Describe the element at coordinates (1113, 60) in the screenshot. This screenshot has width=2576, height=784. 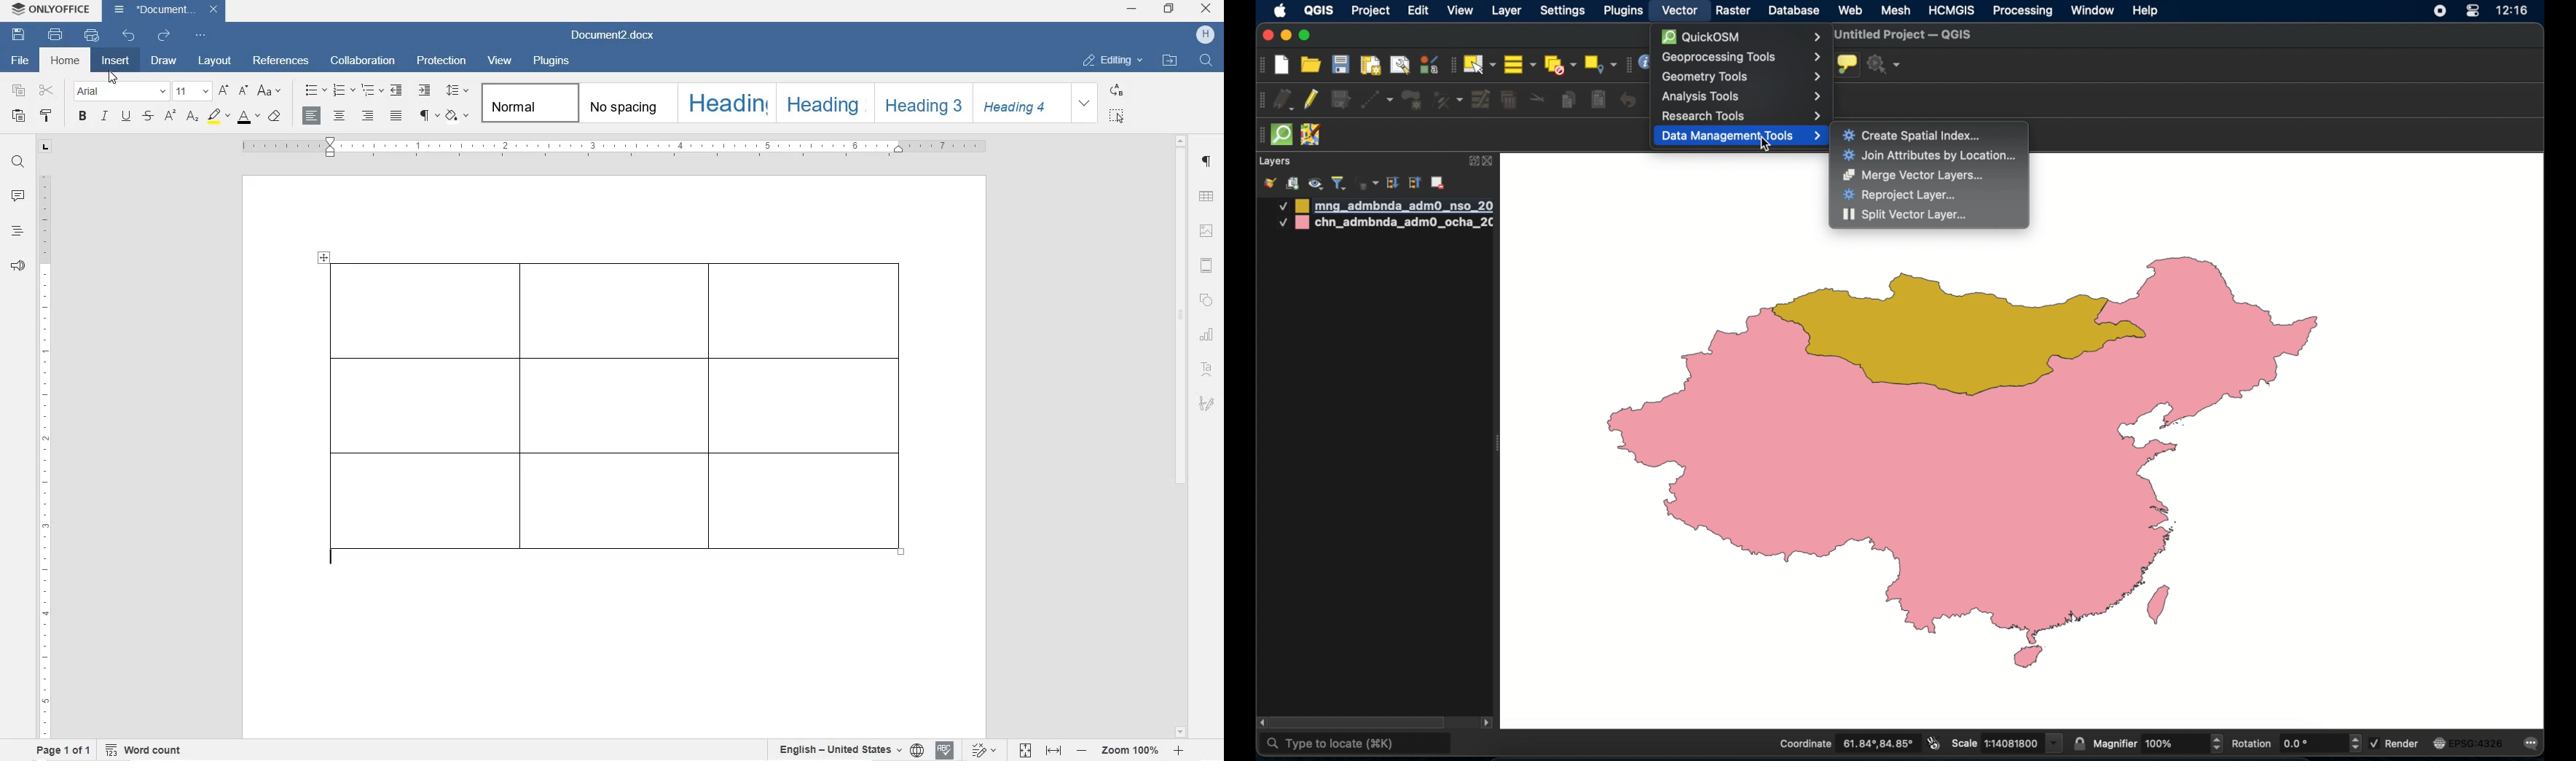
I see `EDITING` at that location.